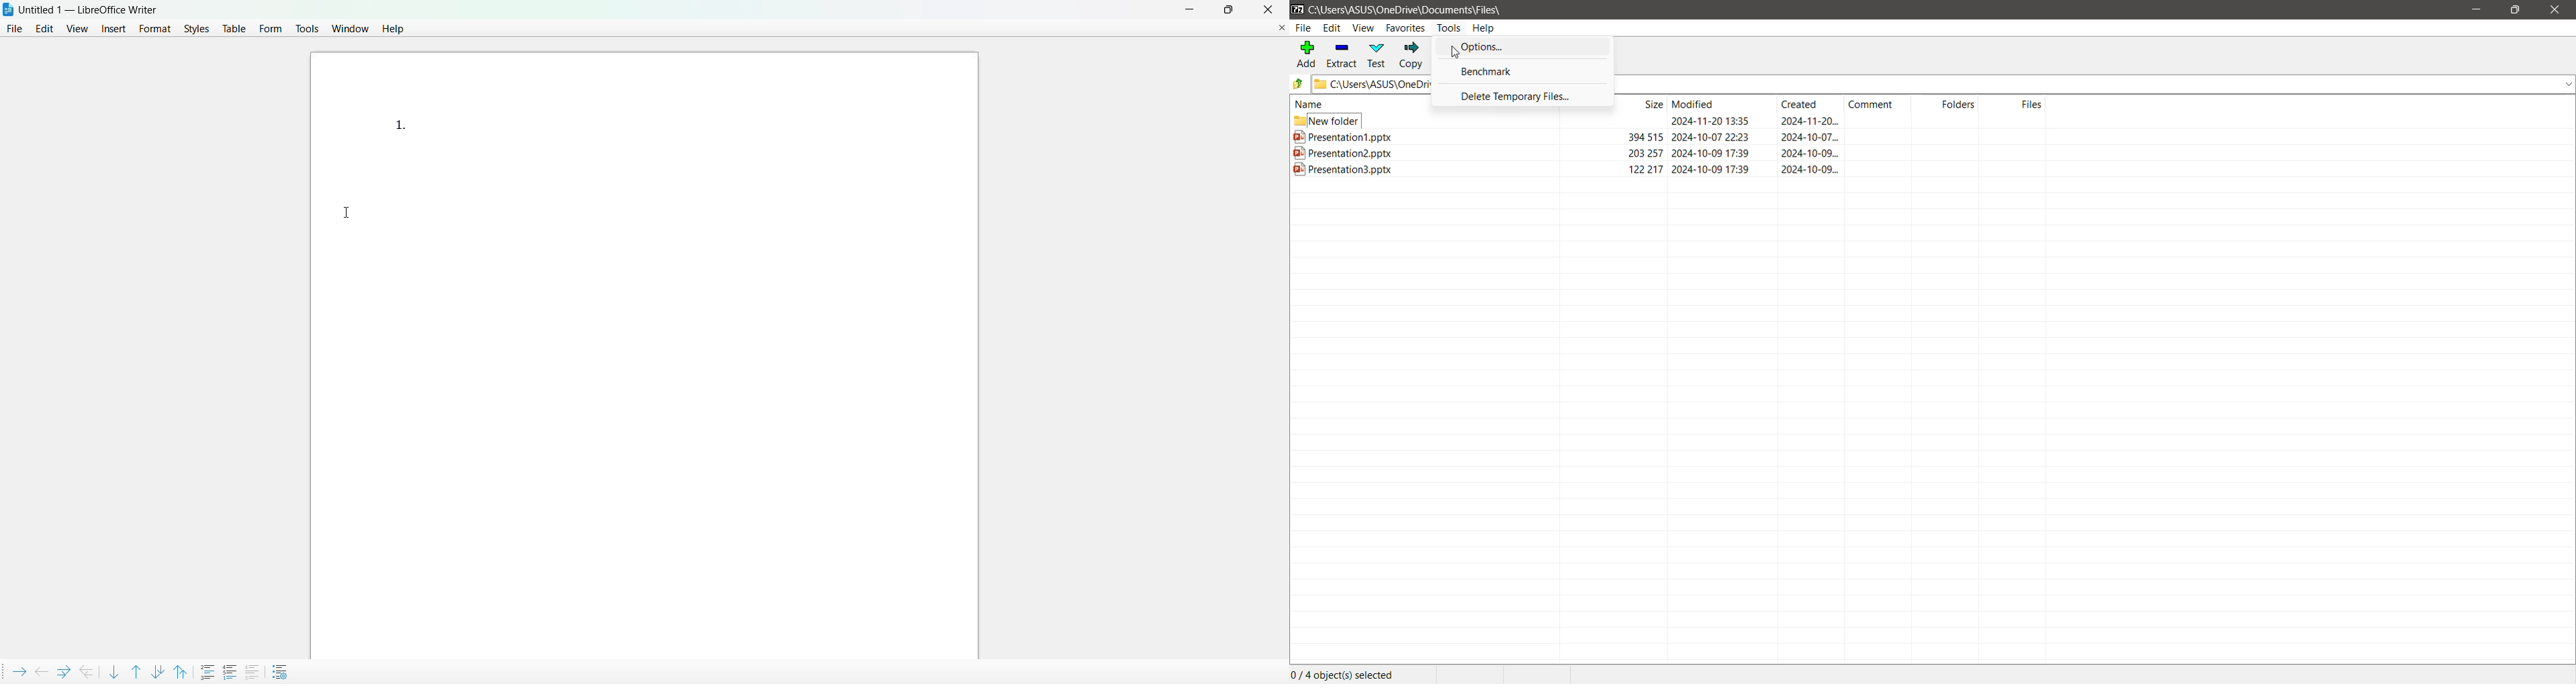 The height and width of the screenshot is (700, 2576). What do you see at coordinates (152, 29) in the screenshot?
I see `format` at bounding box center [152, 29].